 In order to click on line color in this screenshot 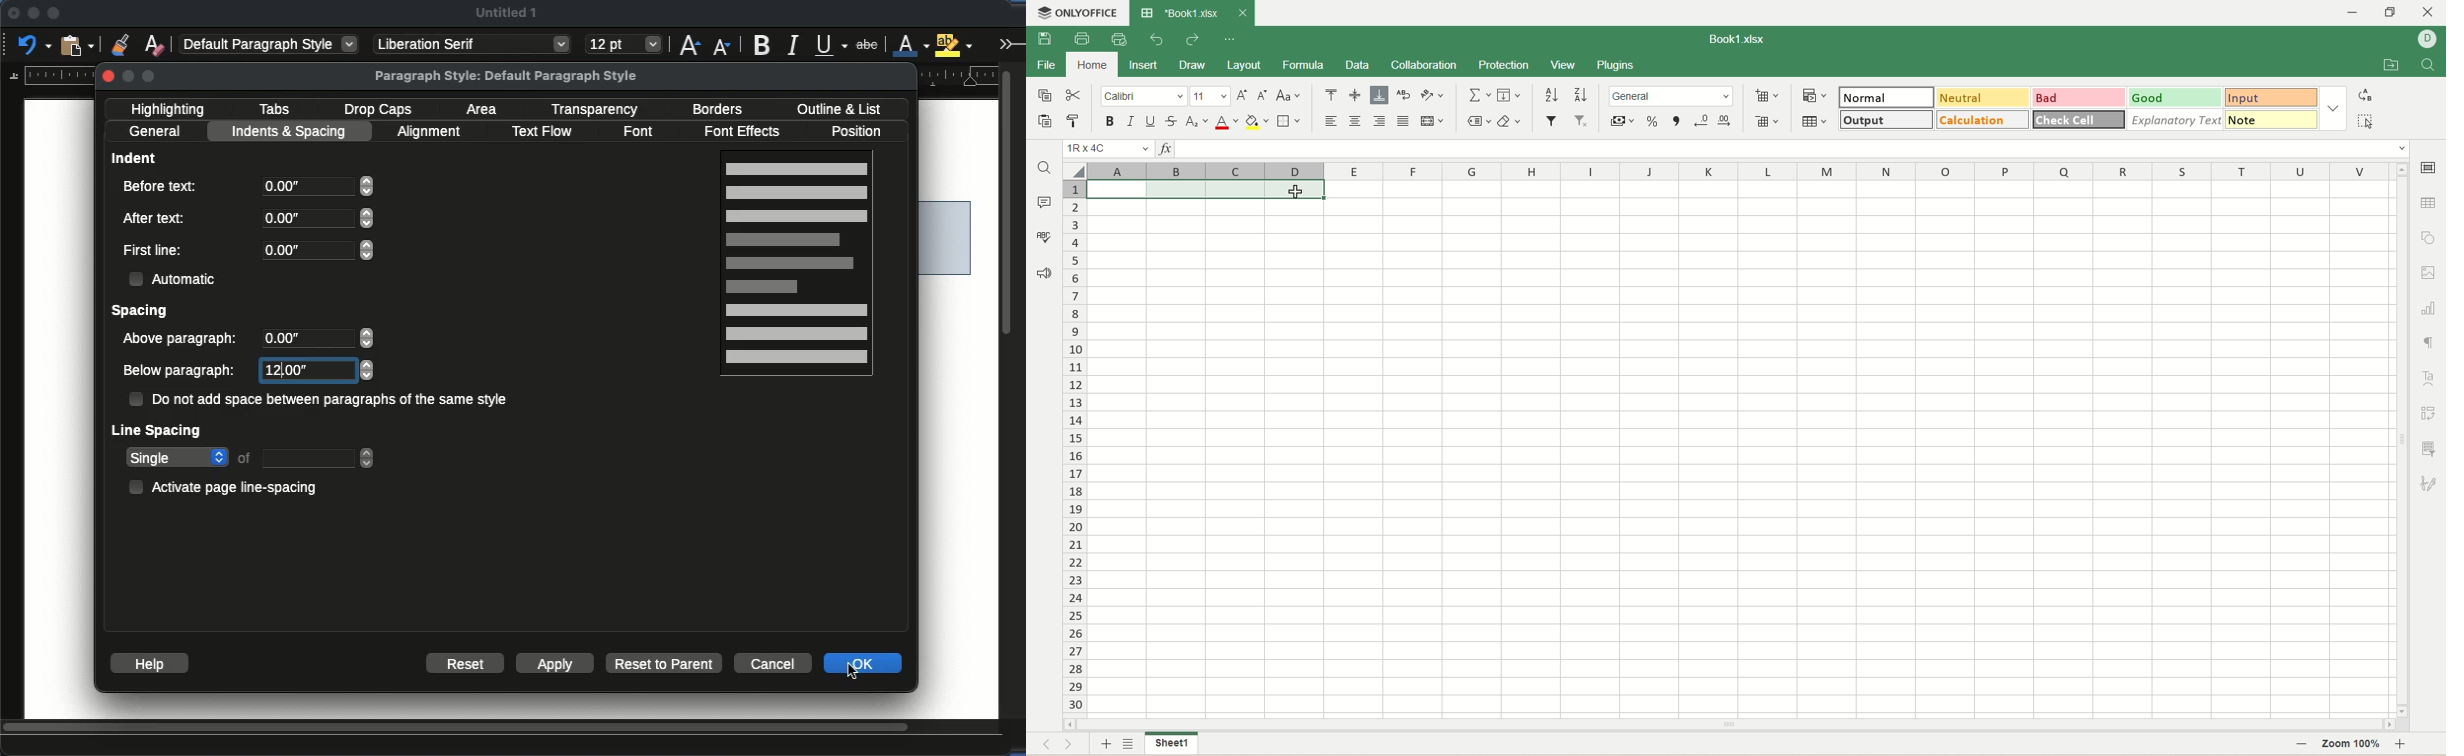, I will do `click(911, 44)`.